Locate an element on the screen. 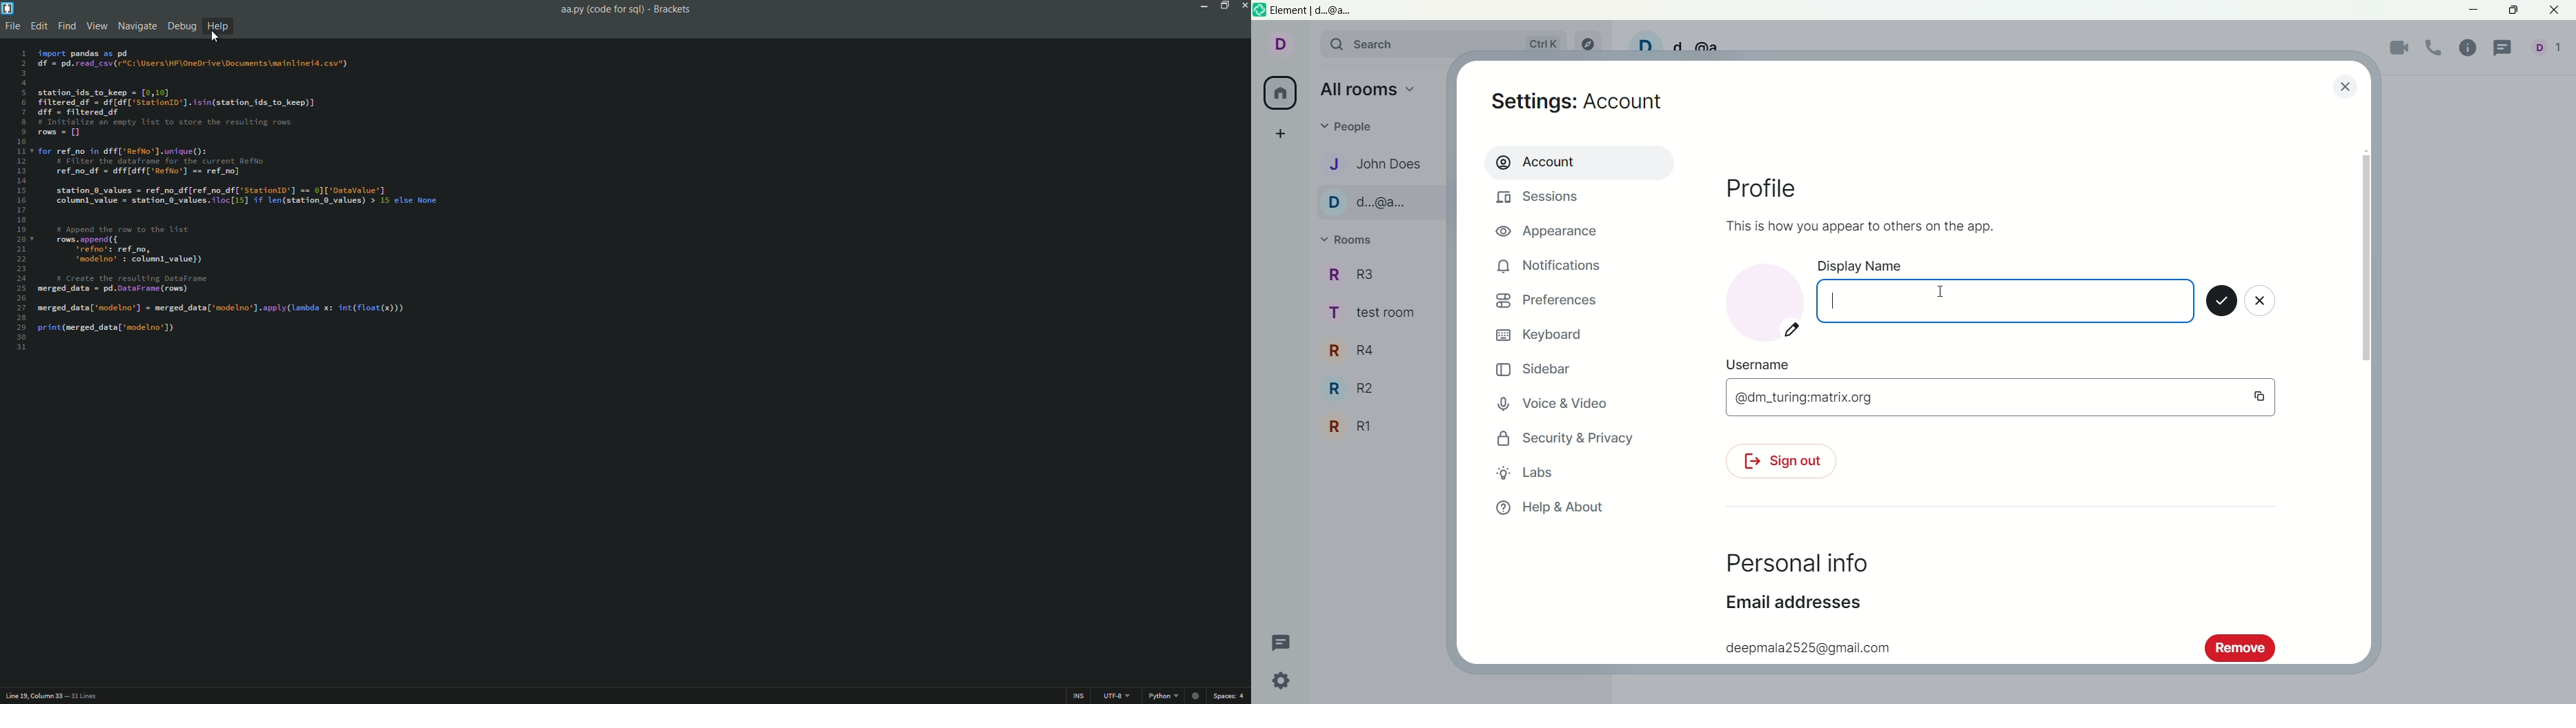  account is located at coordinates (1764, 300).